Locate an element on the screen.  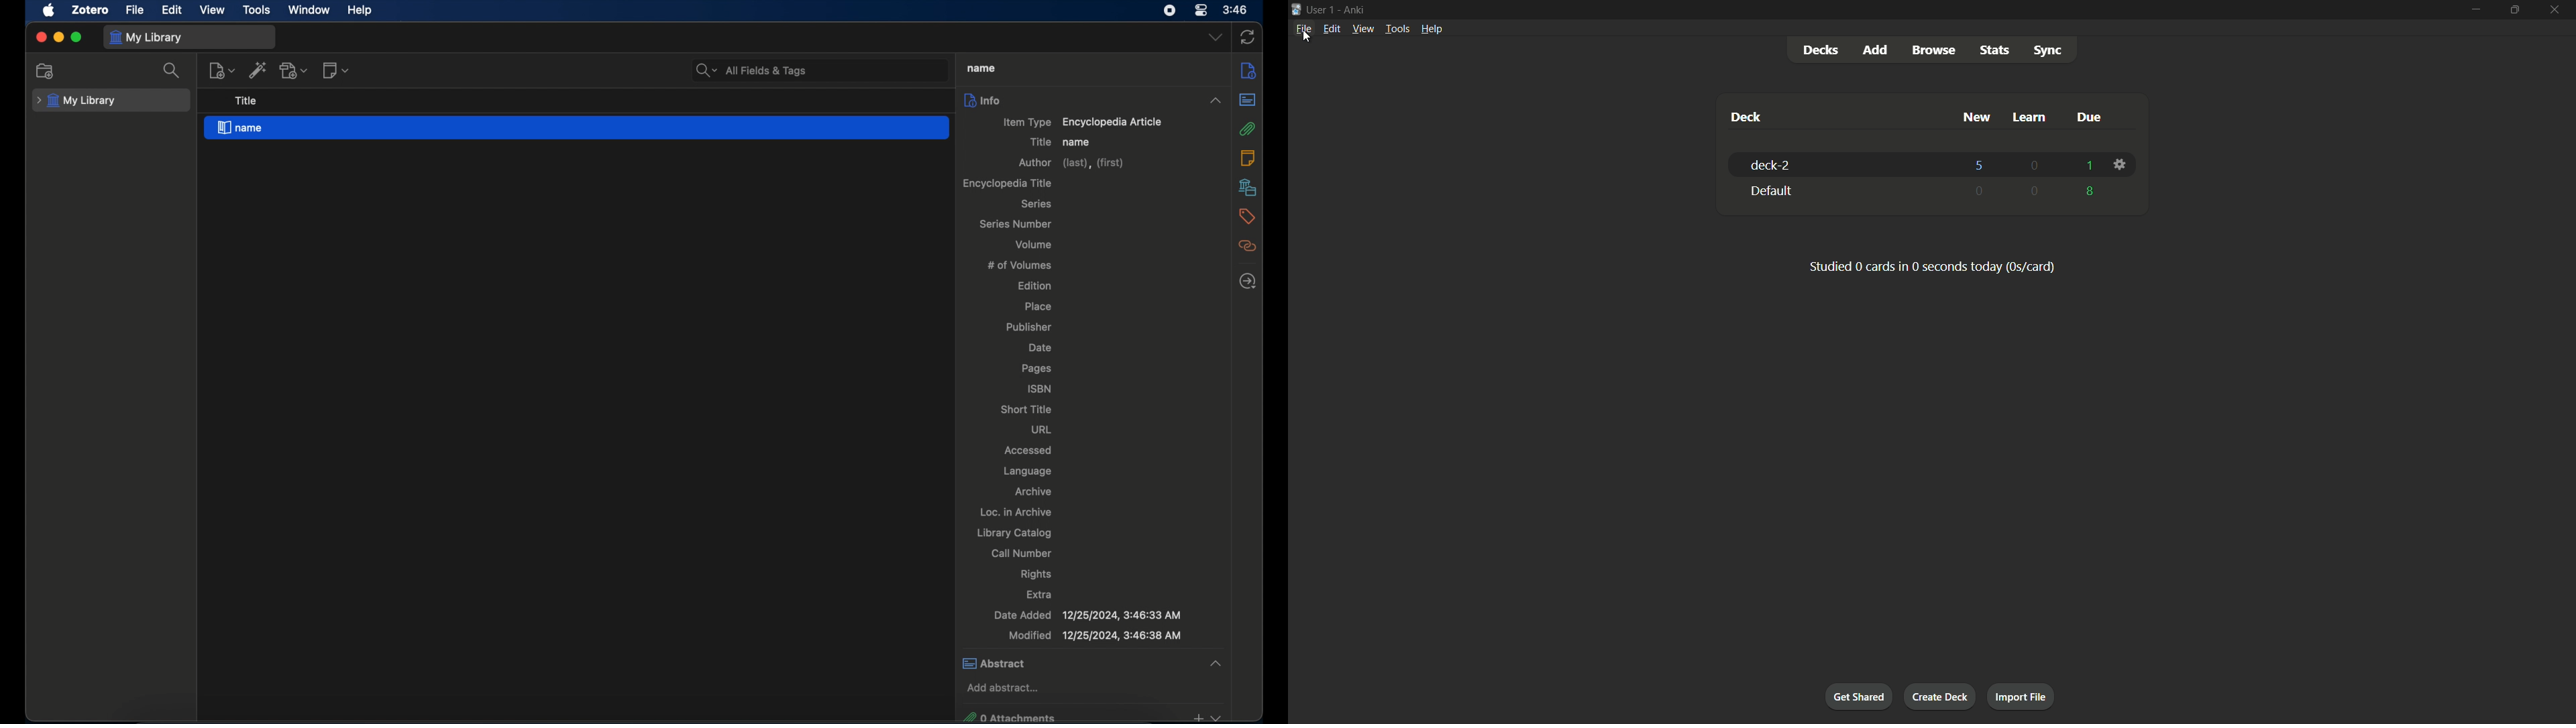
accessed is located at coordinates (1028, 450).